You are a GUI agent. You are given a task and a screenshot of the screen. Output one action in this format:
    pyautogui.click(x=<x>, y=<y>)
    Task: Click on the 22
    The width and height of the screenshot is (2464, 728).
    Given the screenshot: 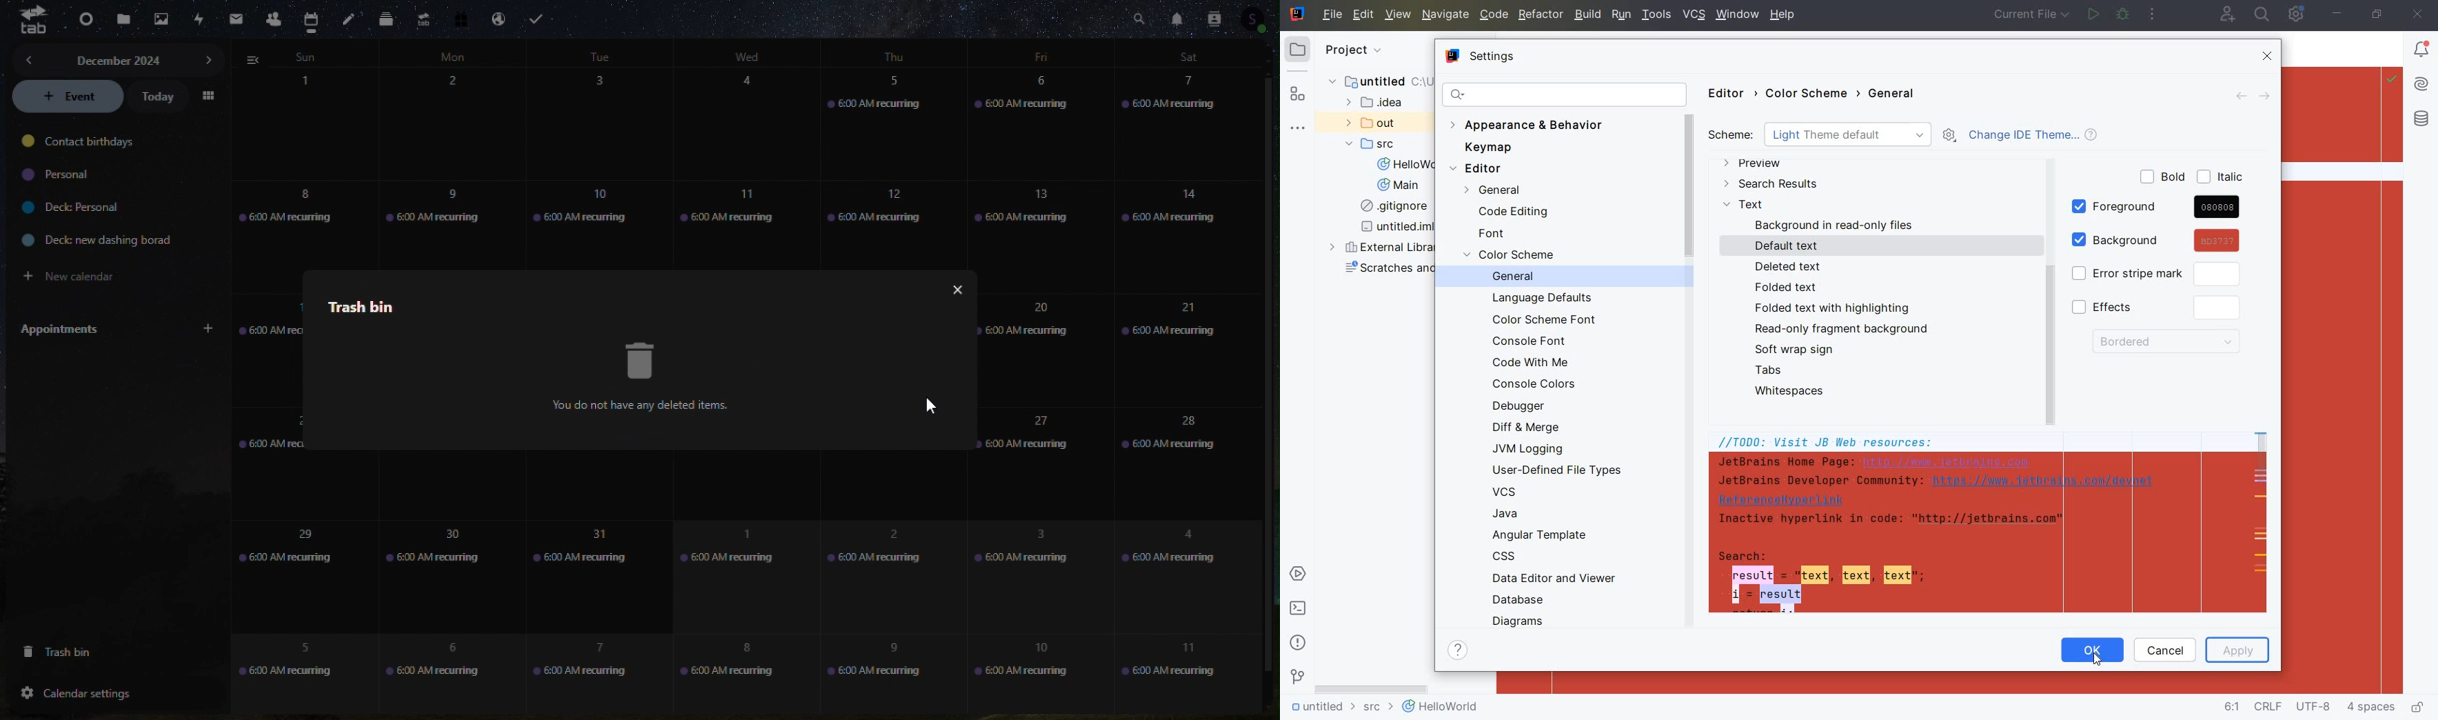 What is the action you would take?
    pyautogui.click(x=290, y=463)
    